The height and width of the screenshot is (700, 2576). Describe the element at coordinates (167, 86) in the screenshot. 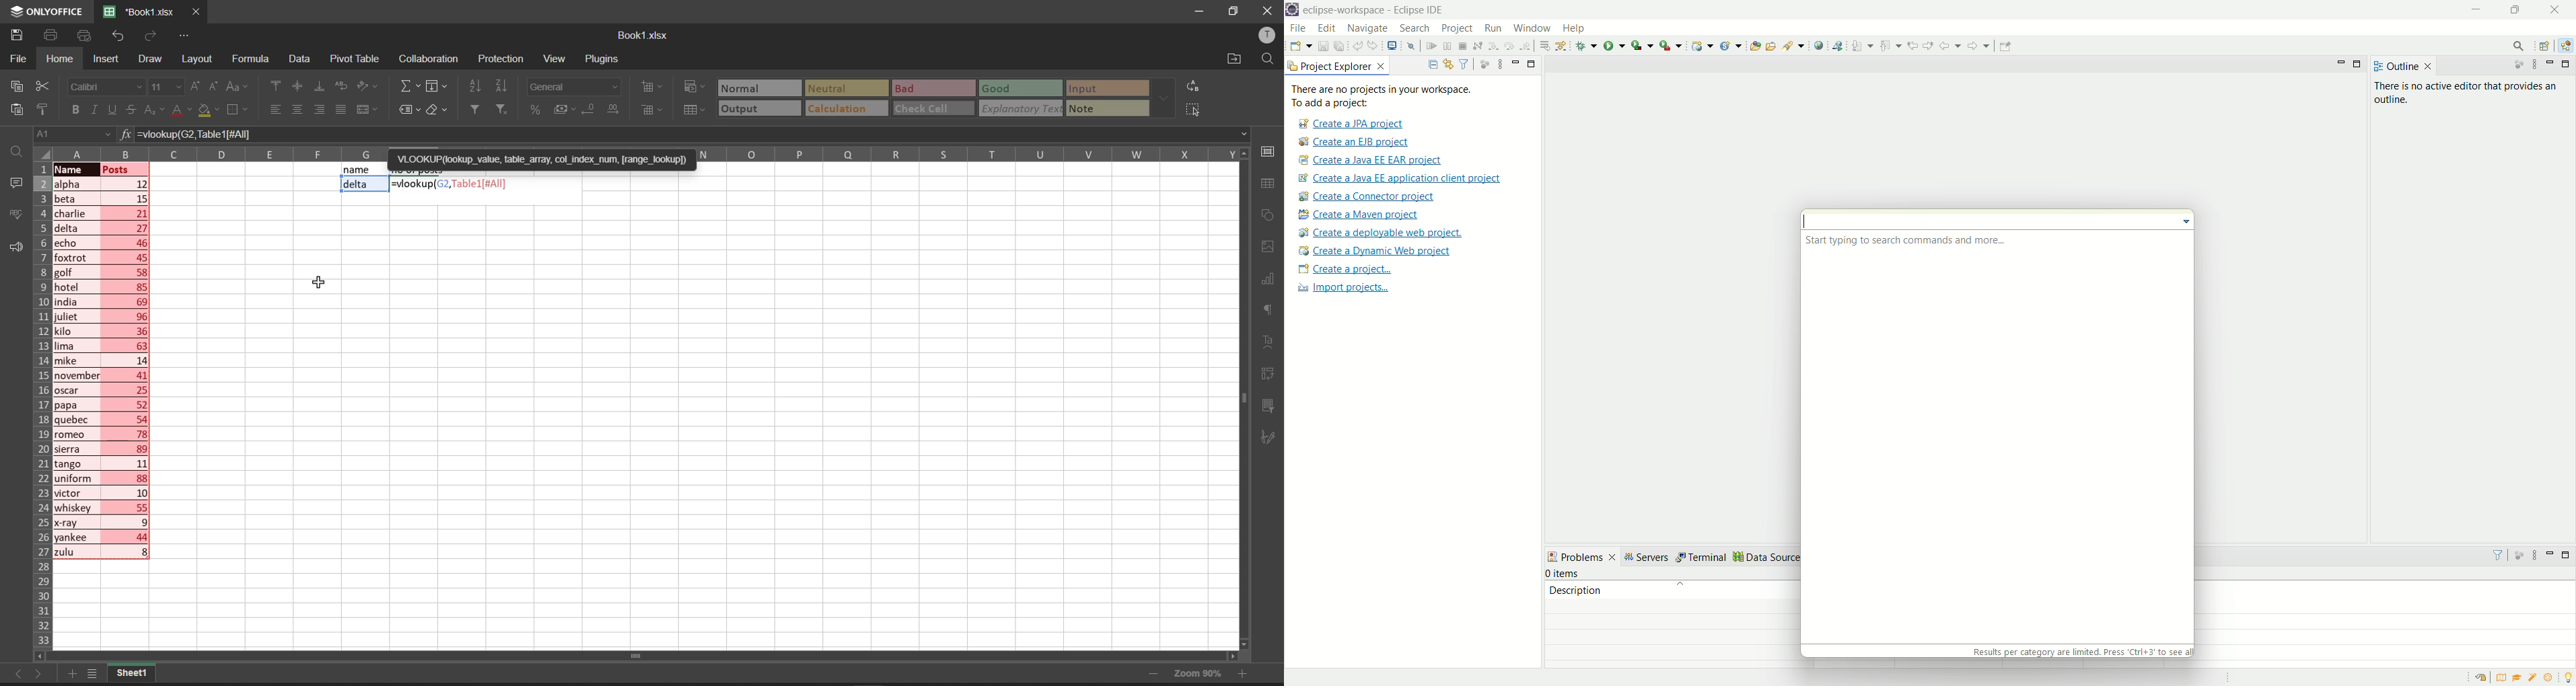

I see `font size` at that location.